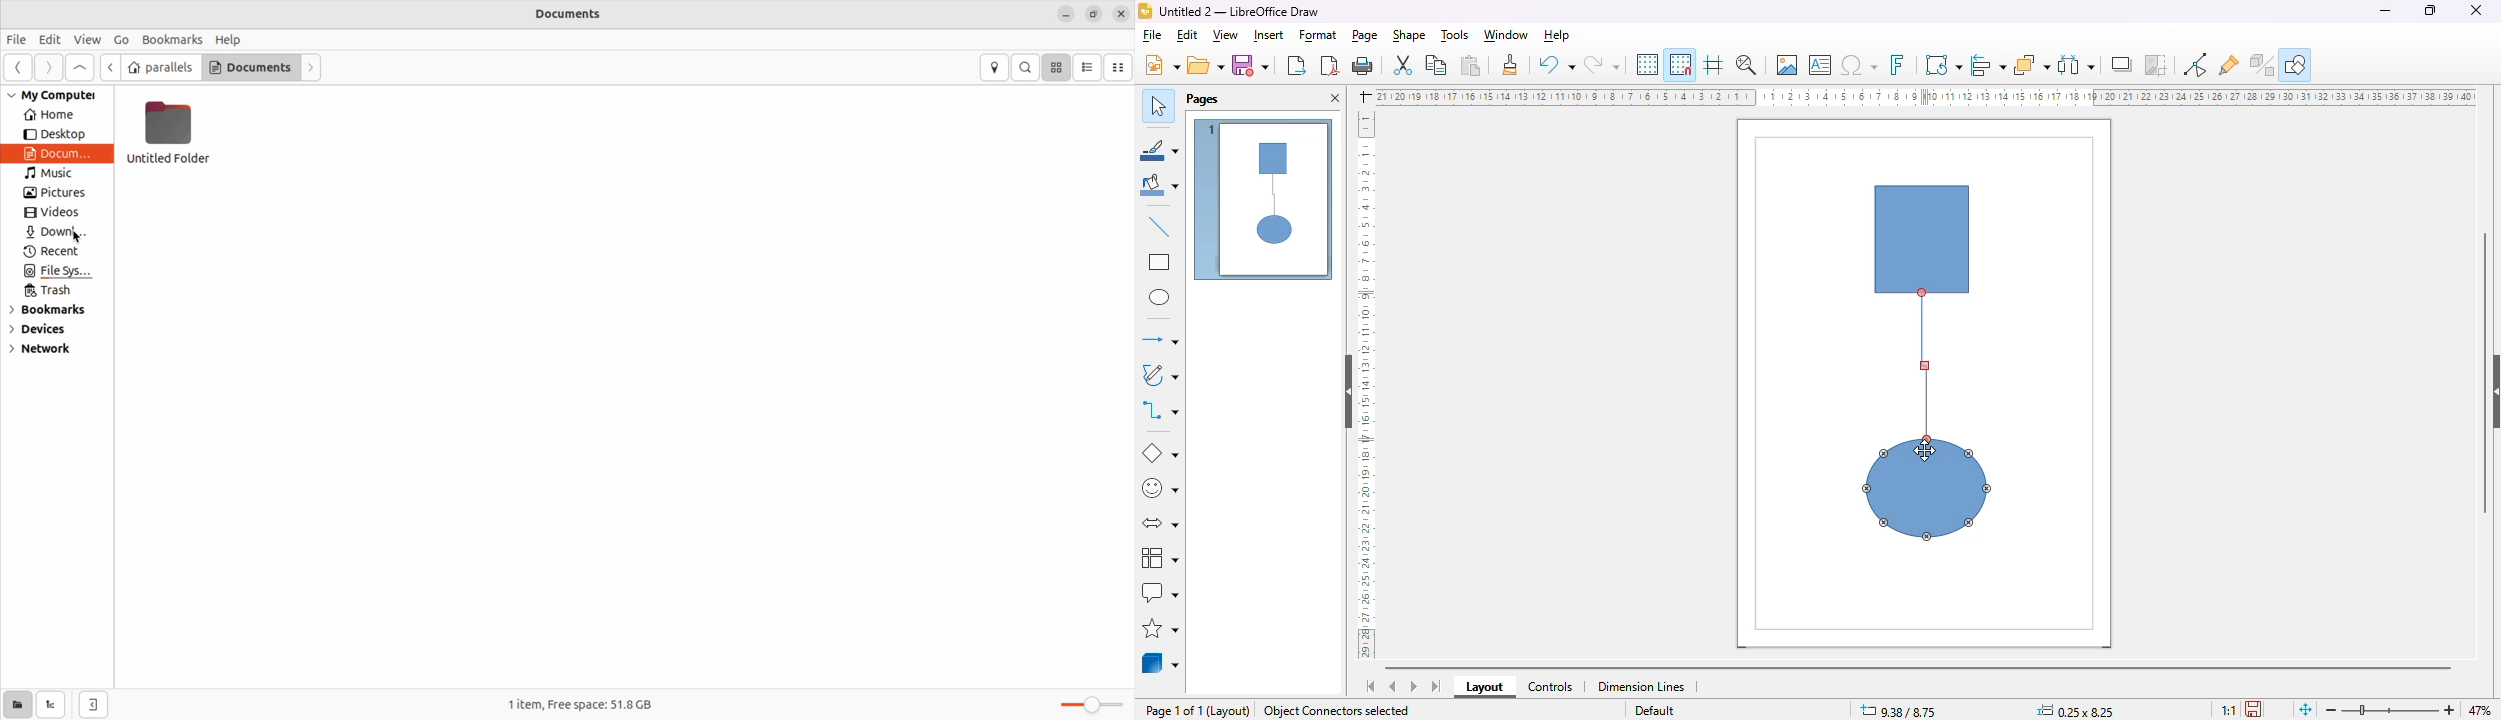  I want to click on scroll to last sheet, so click(1437, 687).